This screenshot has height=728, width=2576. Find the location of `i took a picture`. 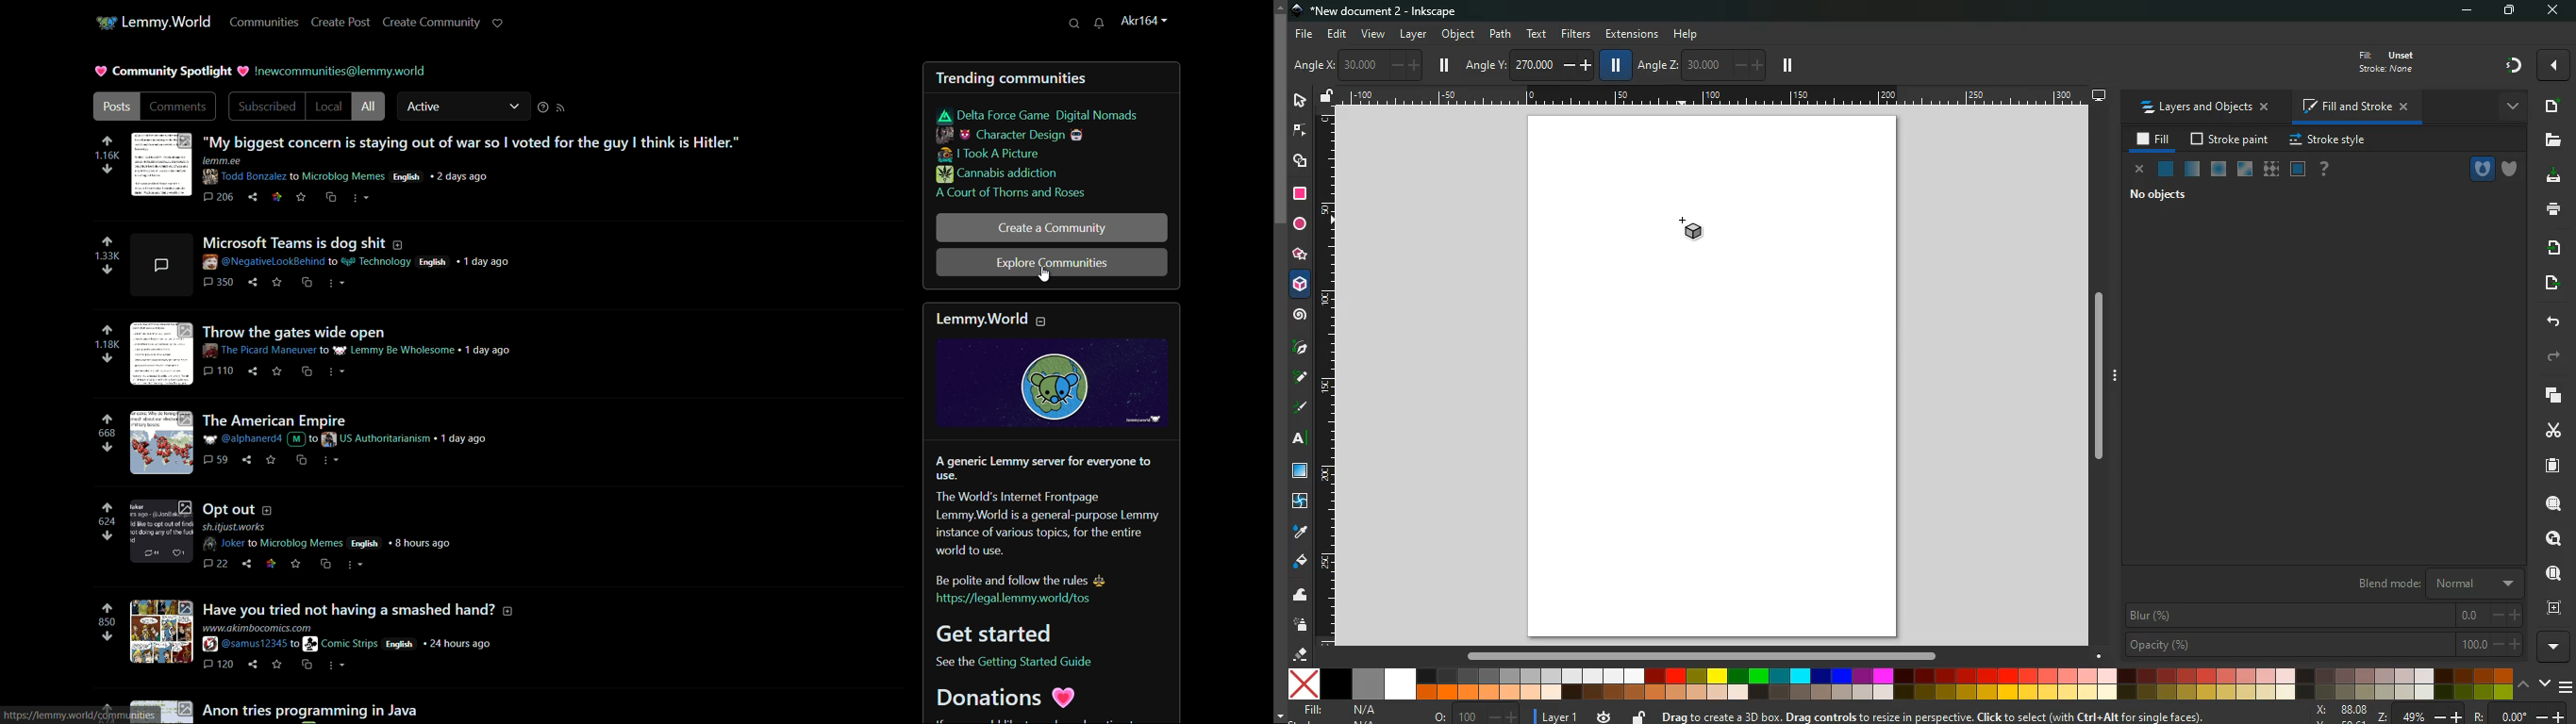

i took a picture is located at coordinates (989, 155).